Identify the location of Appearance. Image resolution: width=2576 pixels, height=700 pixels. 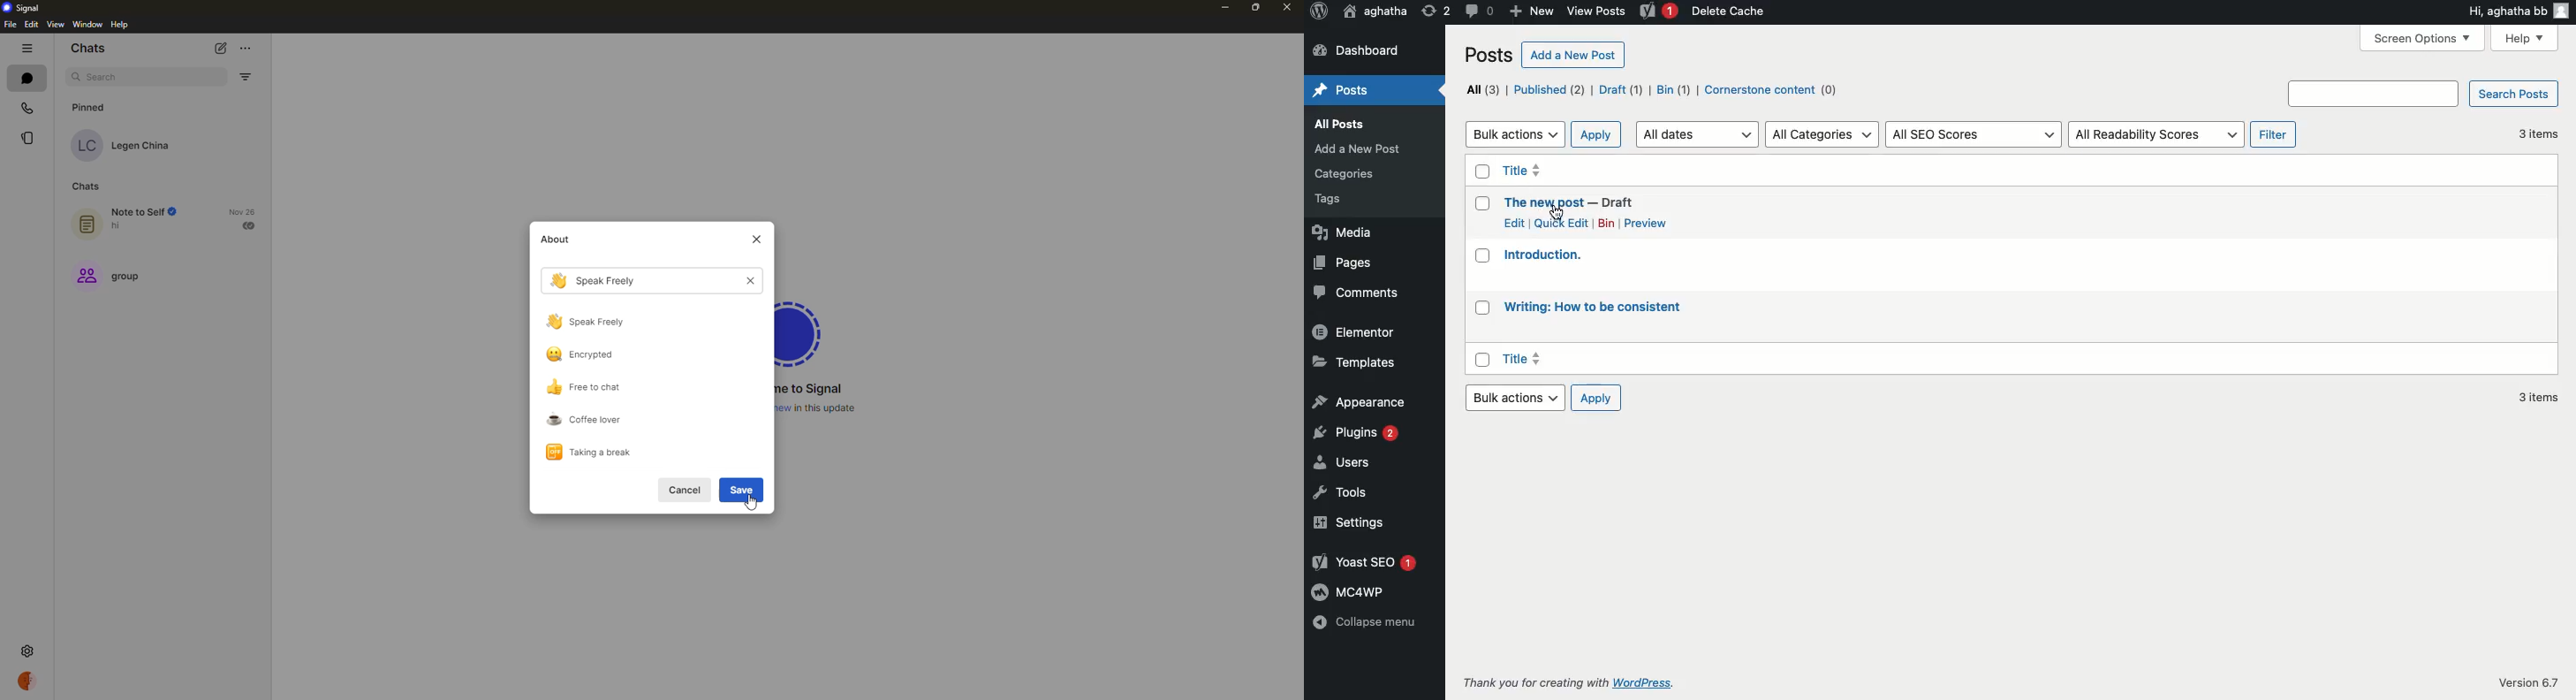
(1357, 401).